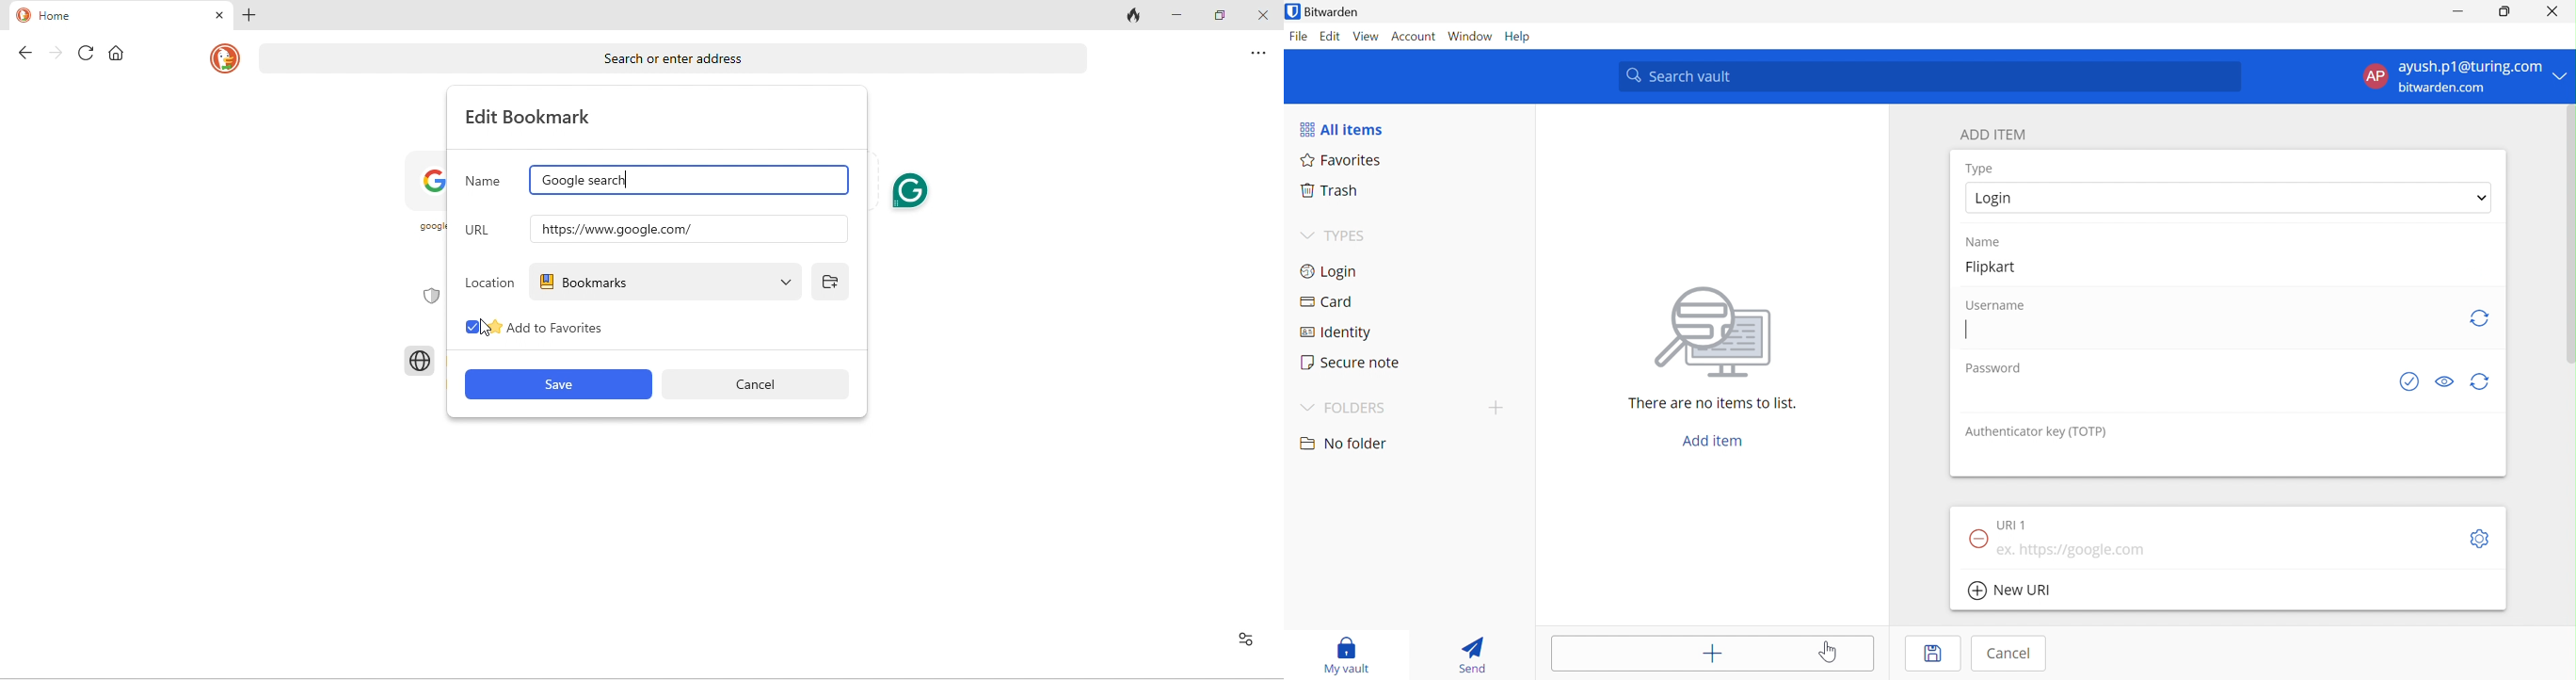 This screenshot has height=700, width=2576. Describe the element at coordinates (1976, 540) in the screenshot. I see `` at that location.